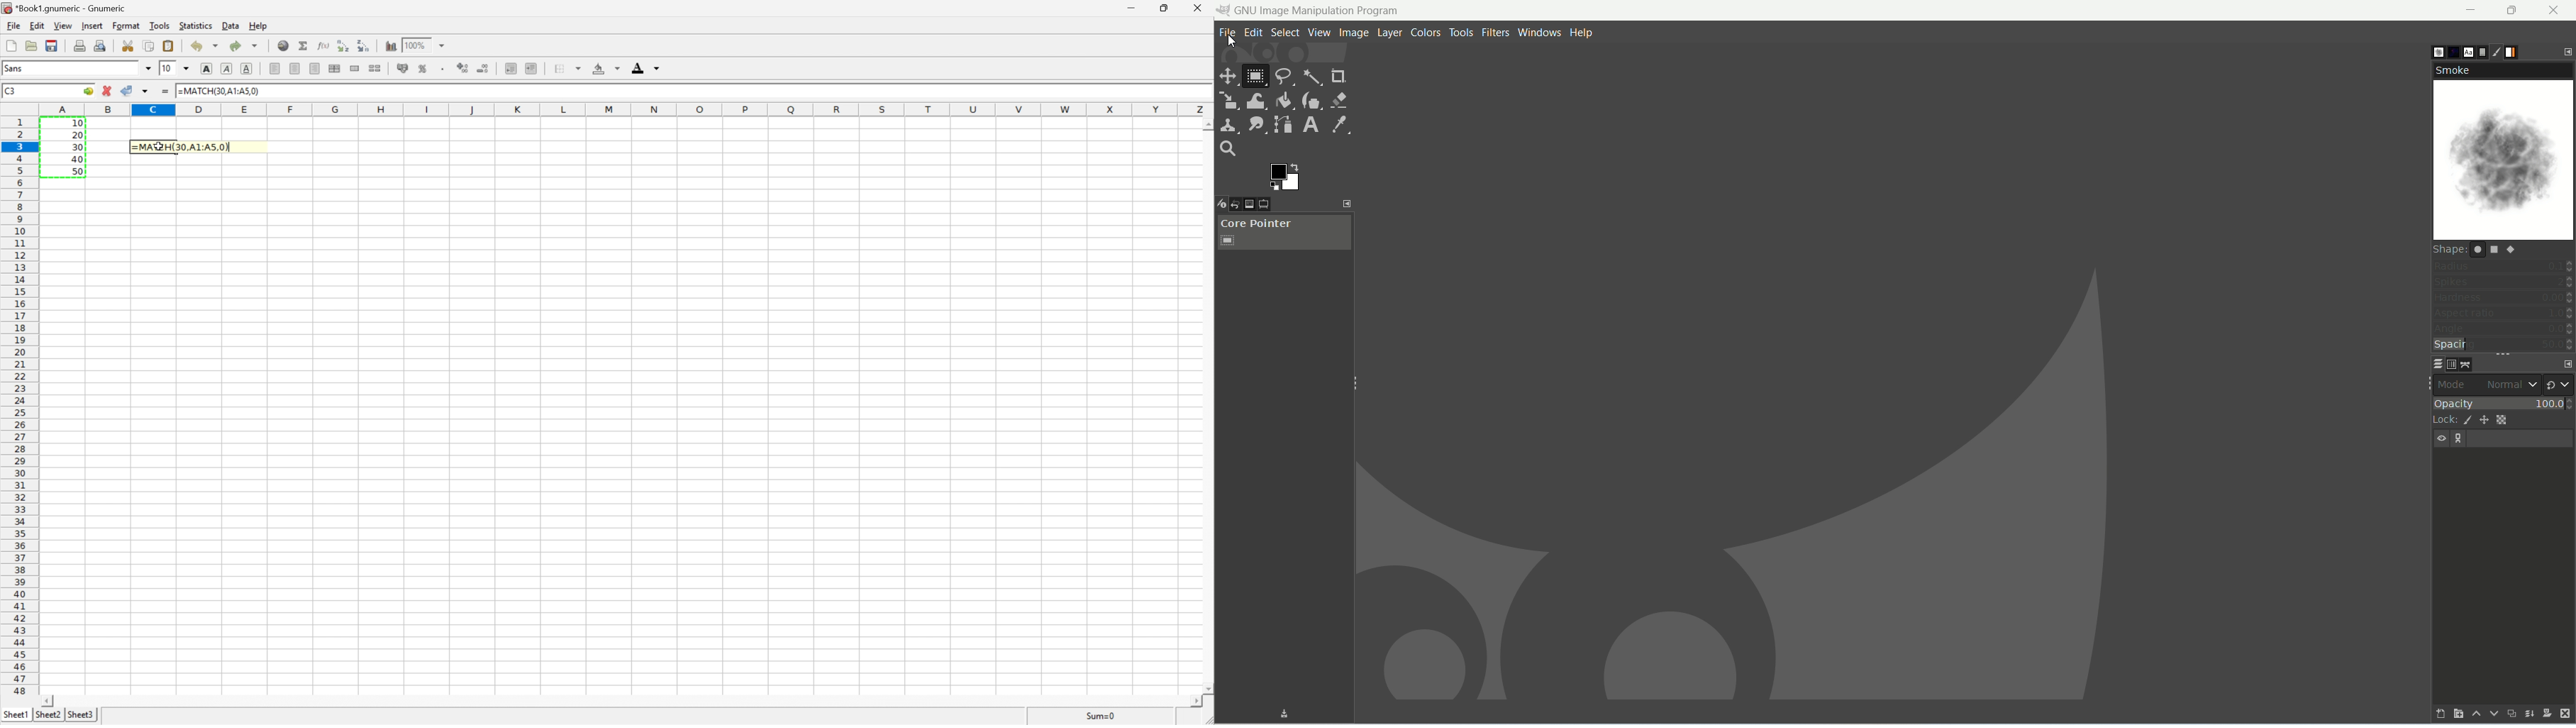 This screenshot has height=728, width=2576. Describe the element at coordinates (1540, 33) in the screenshot. I see `windows` at that location.